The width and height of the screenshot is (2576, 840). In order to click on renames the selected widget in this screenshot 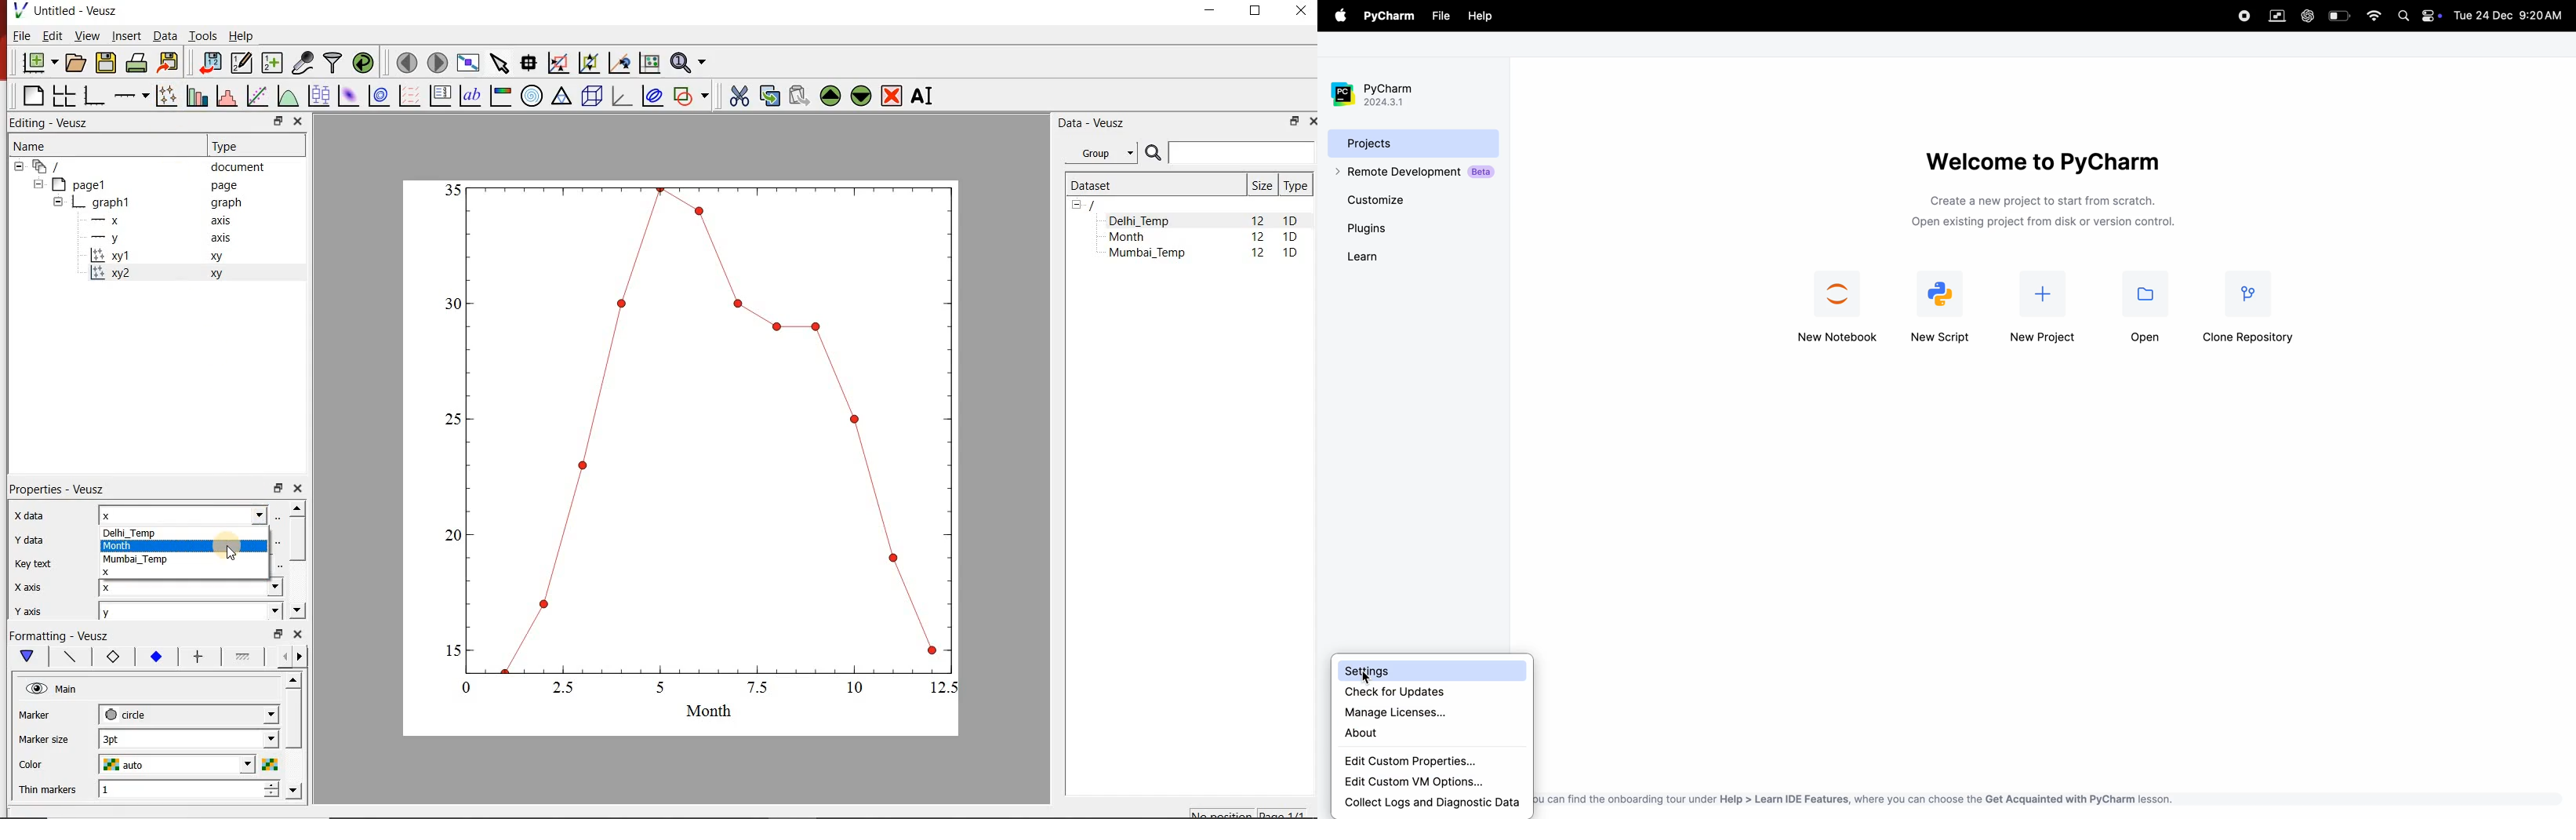, I will do `click(923, 96)`.